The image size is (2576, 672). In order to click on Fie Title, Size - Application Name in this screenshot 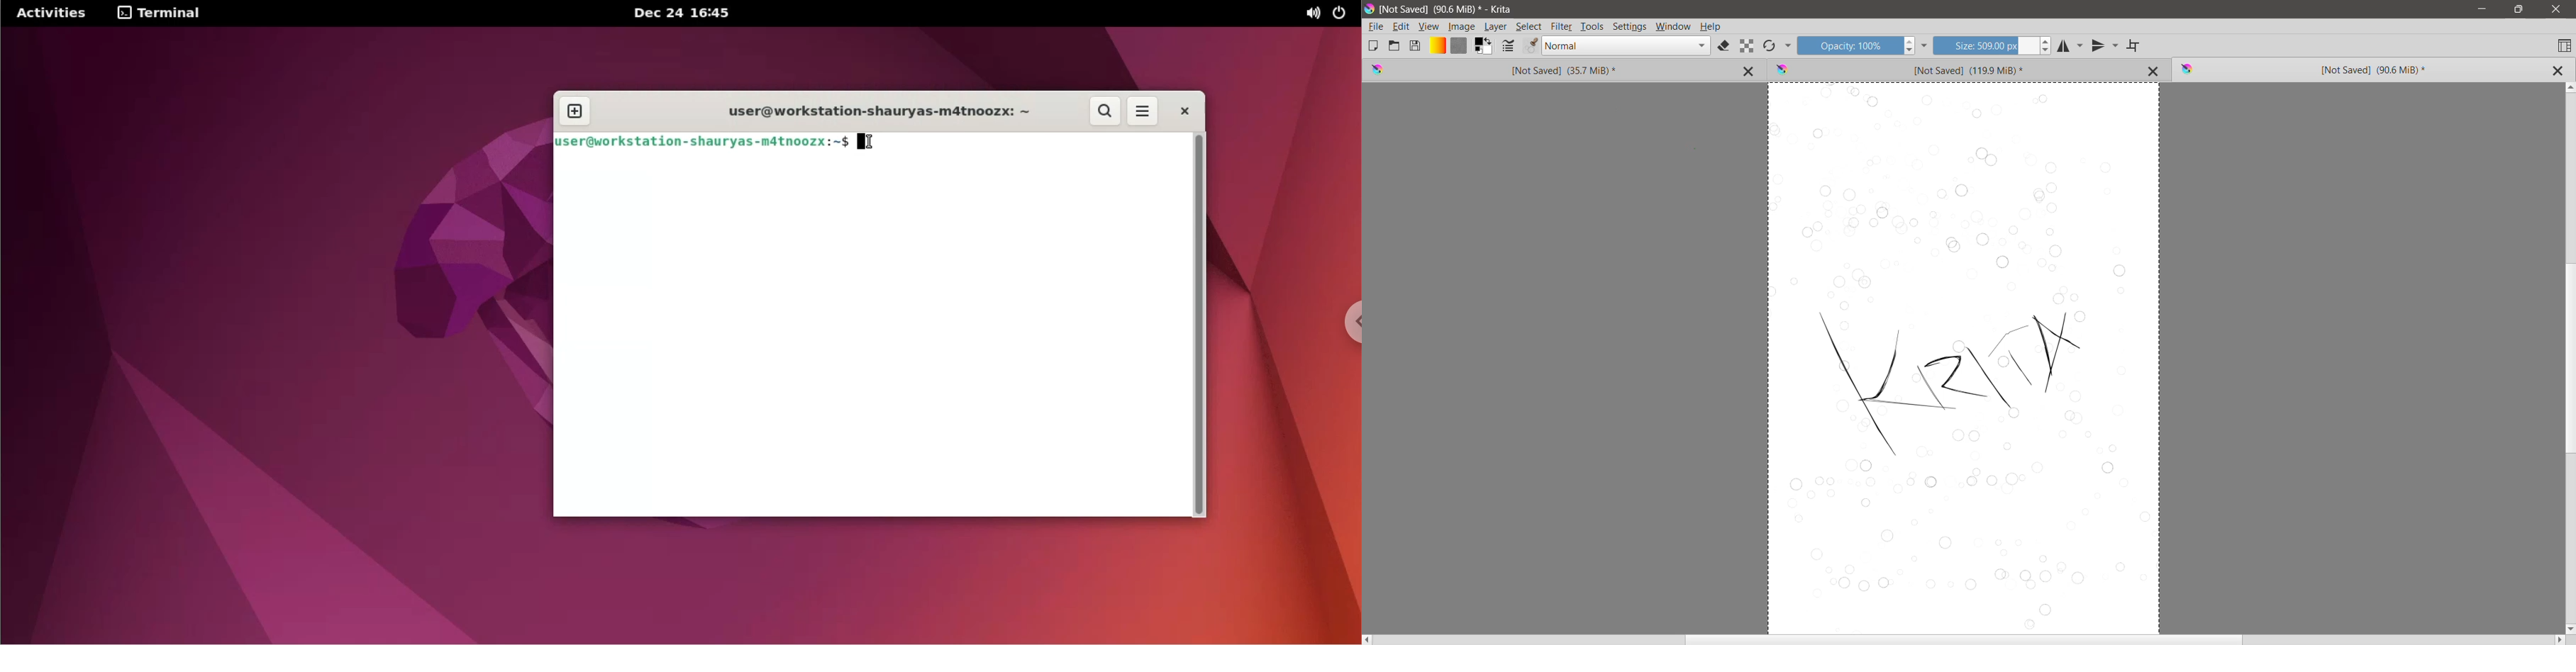, I will do `click(1449, 9)`.